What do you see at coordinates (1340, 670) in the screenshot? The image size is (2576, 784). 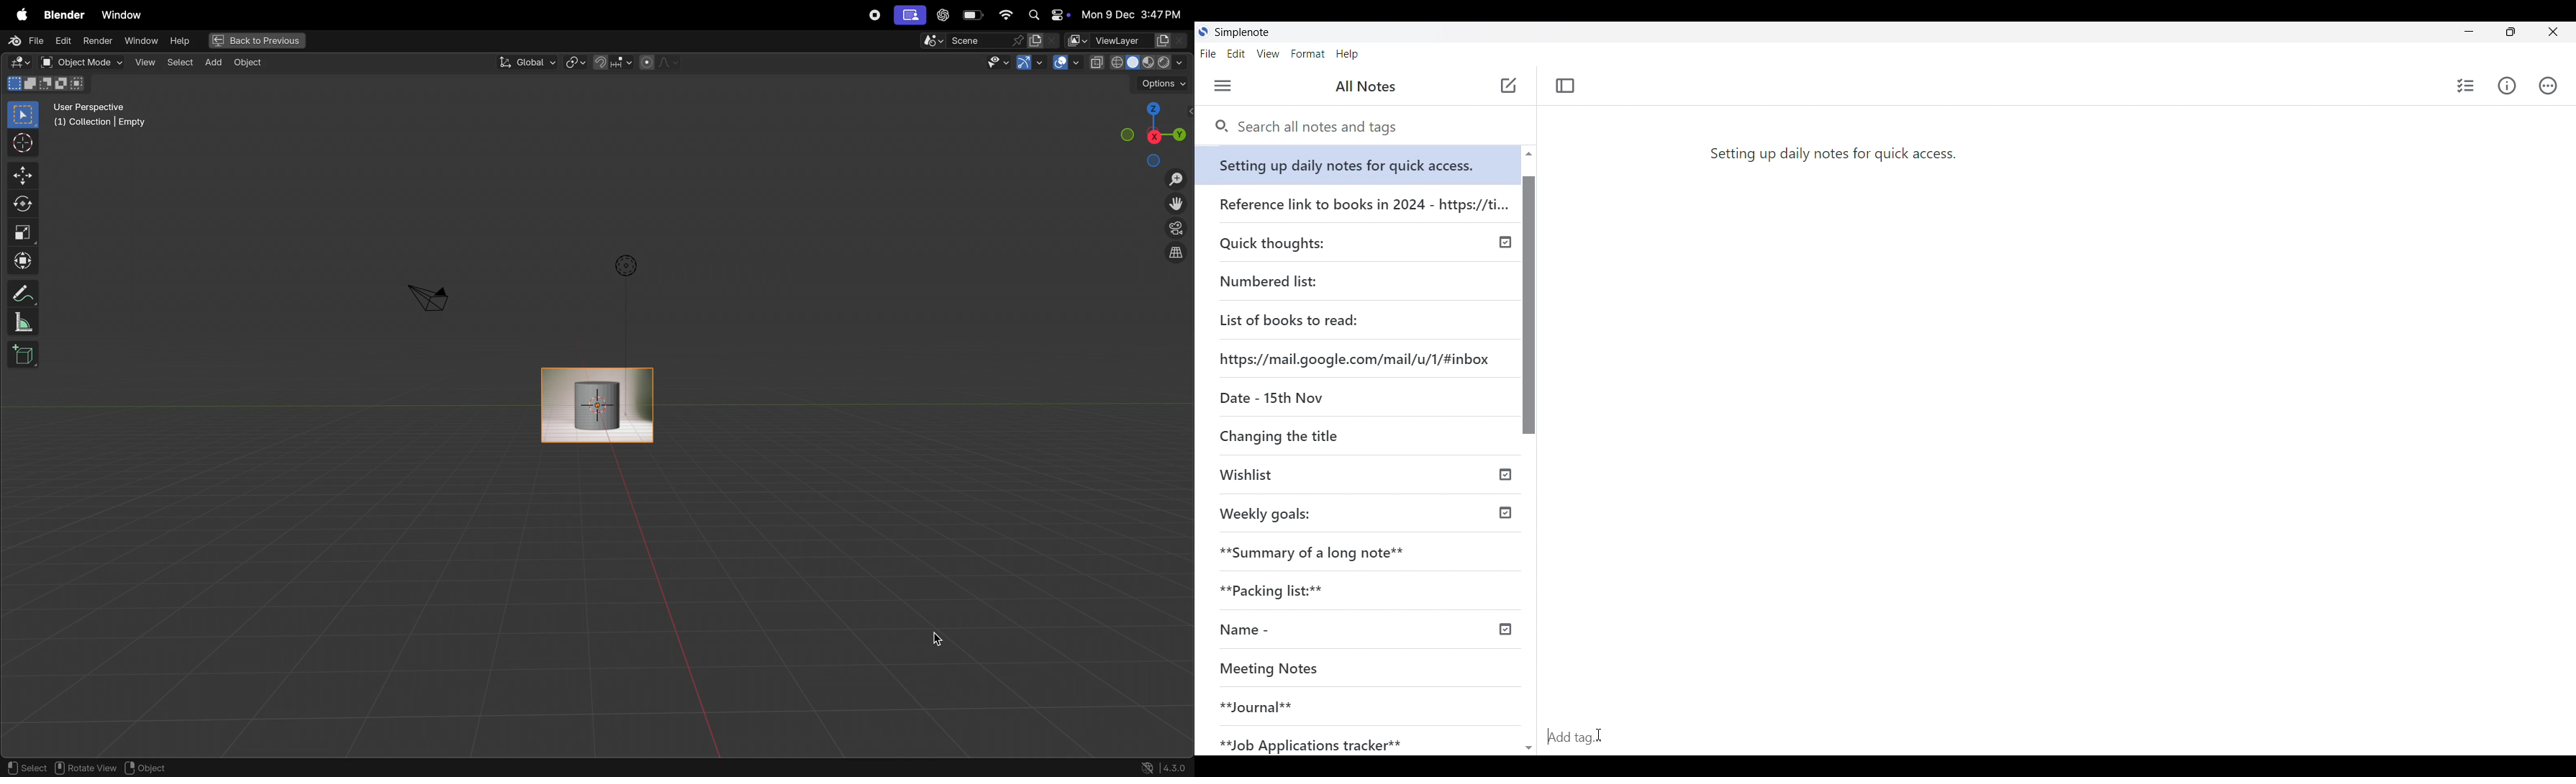 I see `Meeting Notes` at bounding box center [1340, 670].